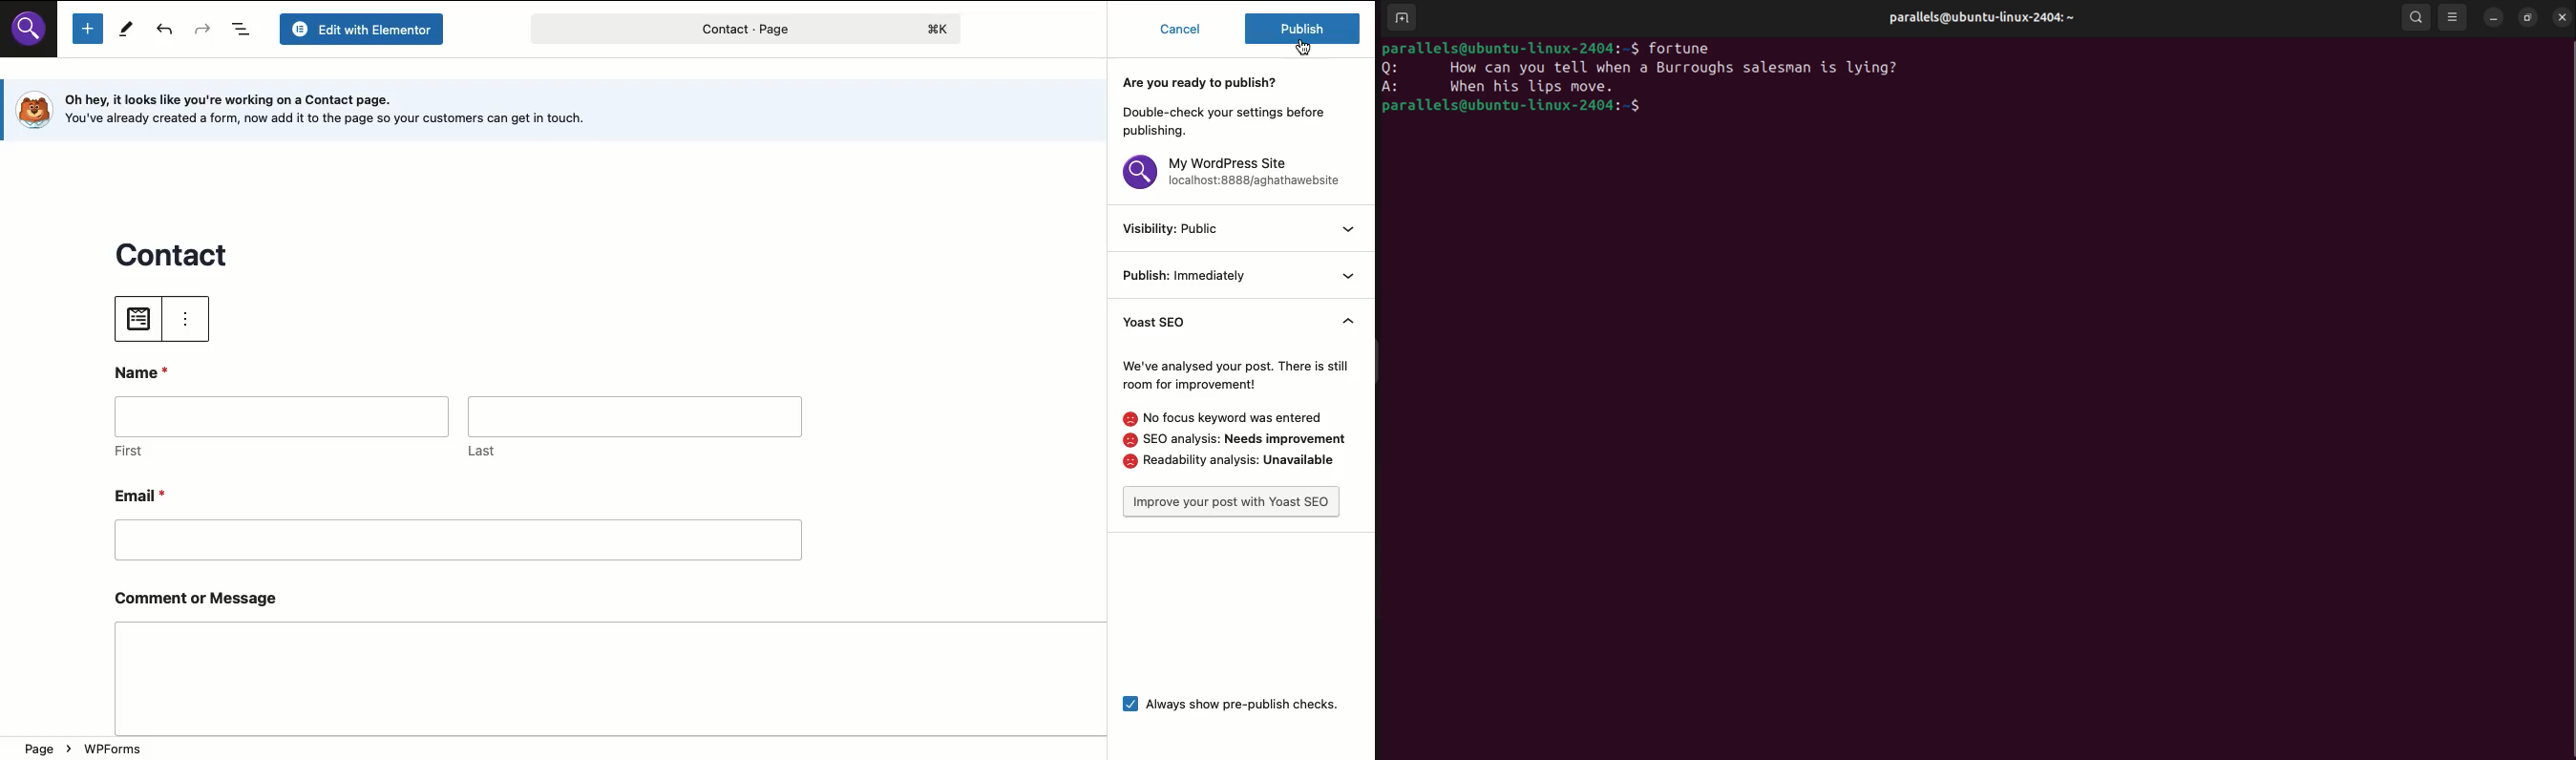 This screenshot has height=784, width=2576. Describe the element at coordinates (166, 32) in the screenshot. I see `Undo` at that location.